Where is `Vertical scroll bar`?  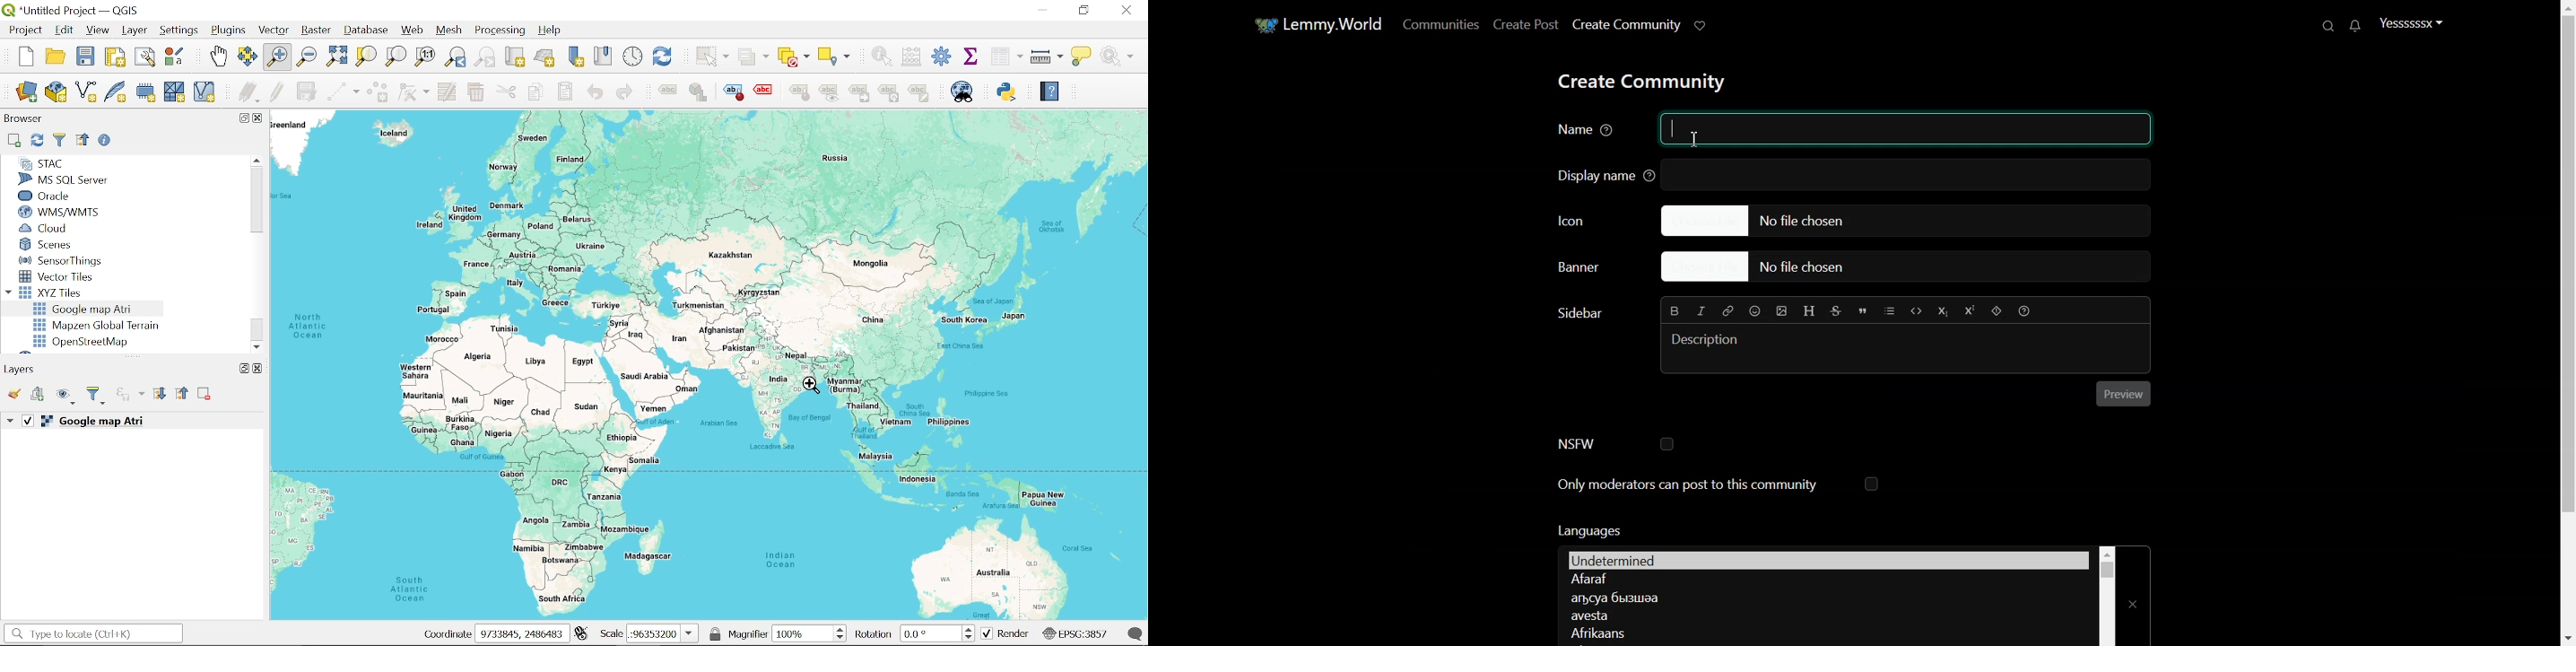
Vertical scroll bar is located at coordinates (2107, 595).